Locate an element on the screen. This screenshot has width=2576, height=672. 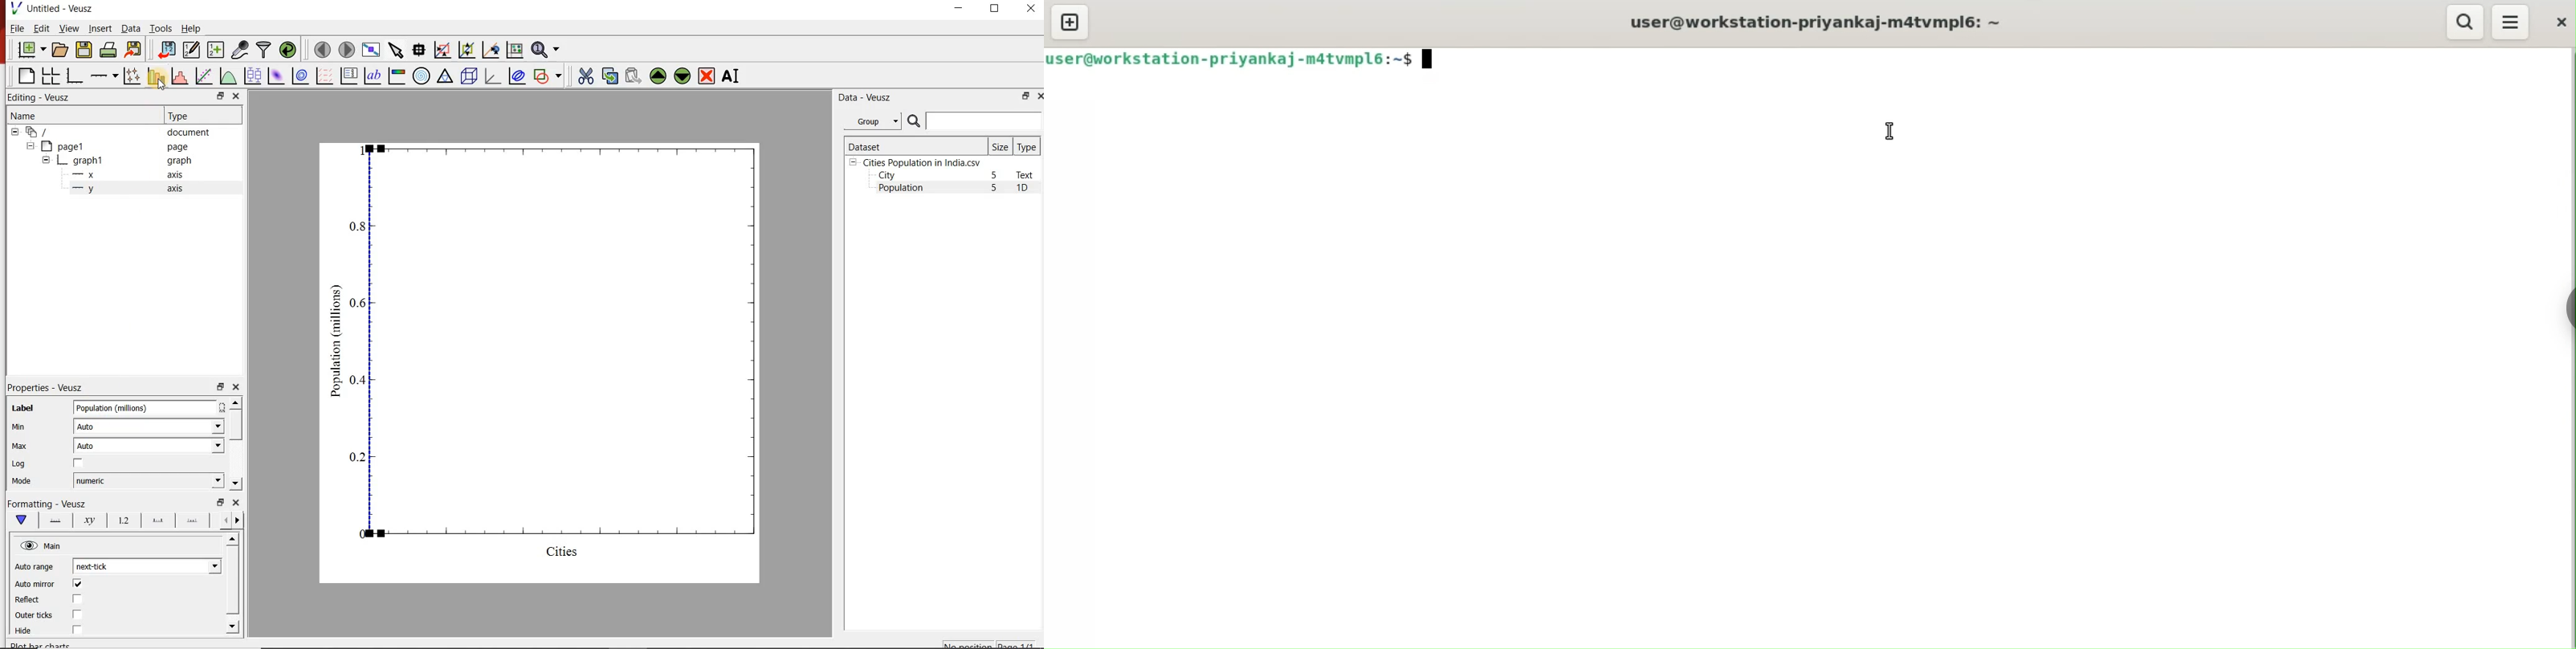
move to the next page is located at coordinates (346, 49).